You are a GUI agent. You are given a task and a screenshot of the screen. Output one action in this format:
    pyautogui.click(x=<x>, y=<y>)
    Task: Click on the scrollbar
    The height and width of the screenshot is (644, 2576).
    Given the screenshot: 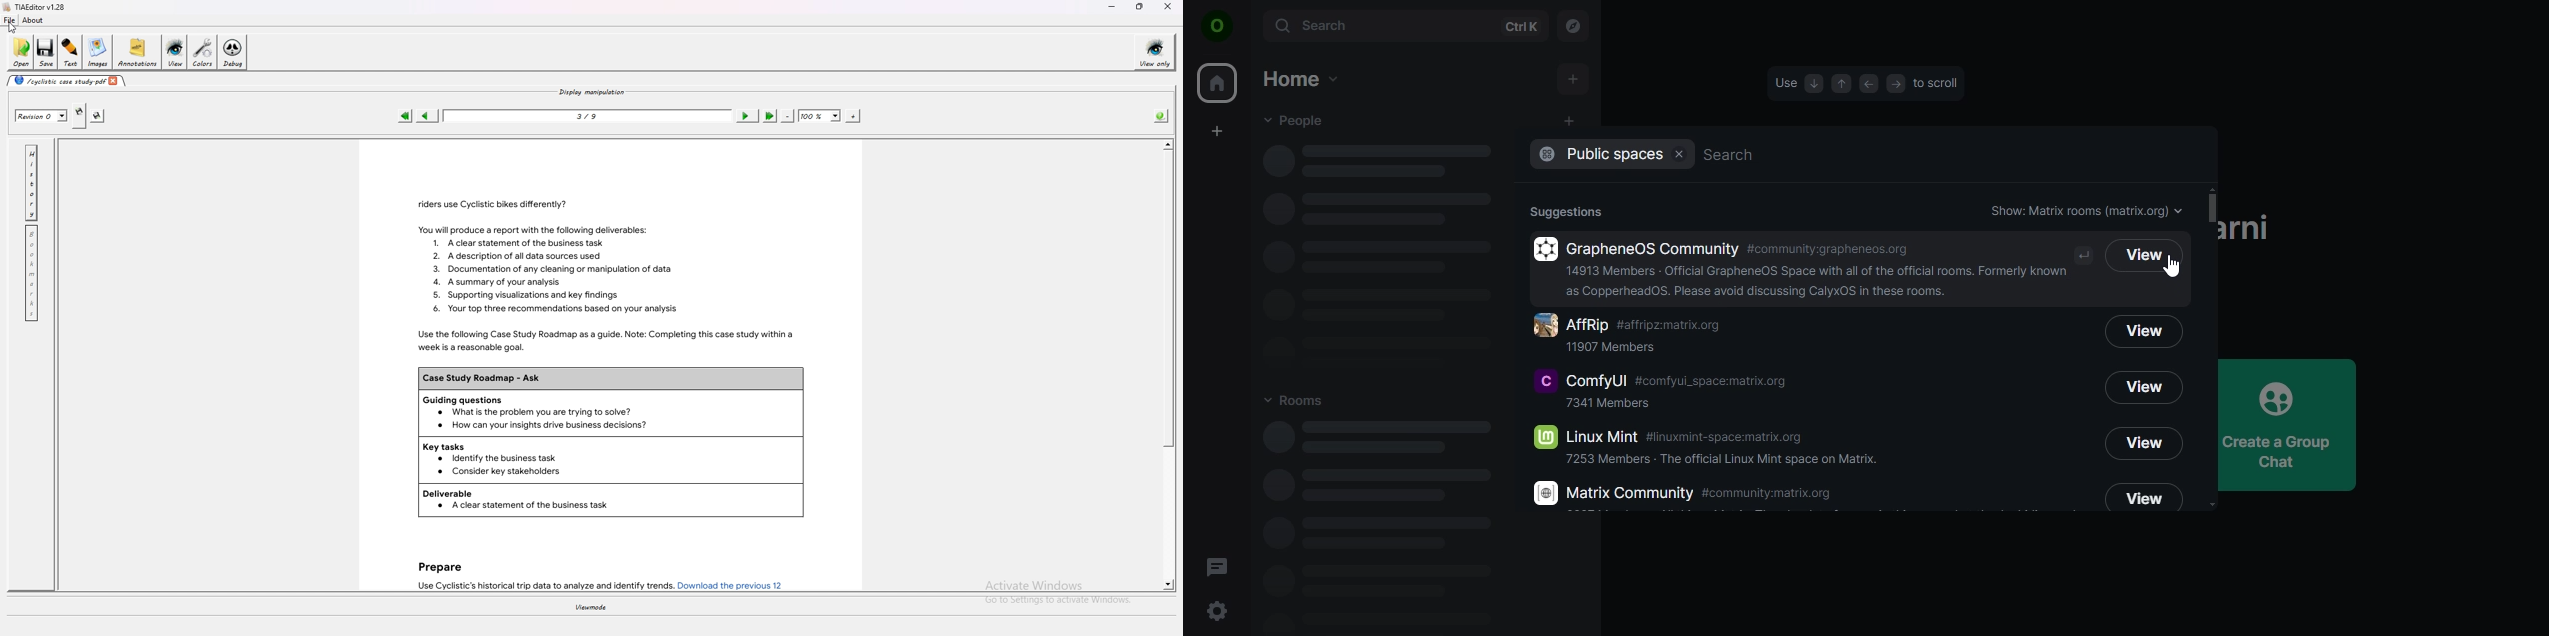 What is the action you would take?
    pyautogui.click(x=2211, y=208)
    